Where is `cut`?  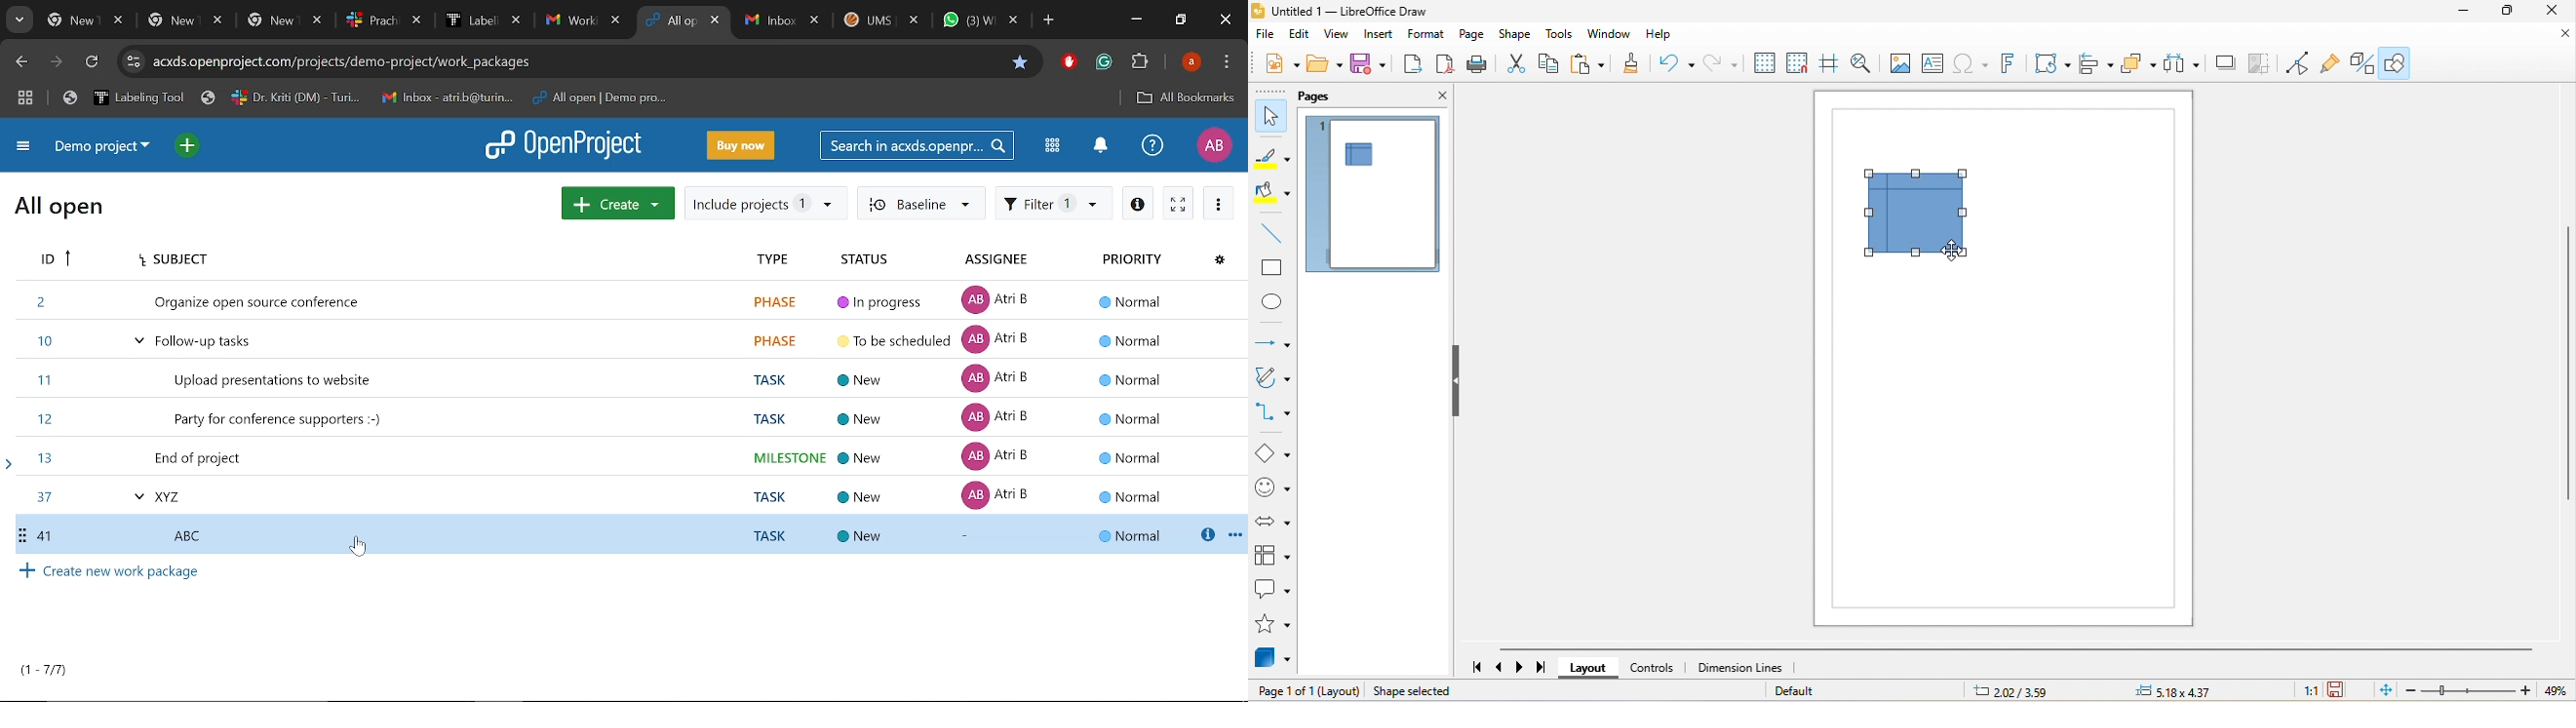 cut is located at coordinates (1516, 66).